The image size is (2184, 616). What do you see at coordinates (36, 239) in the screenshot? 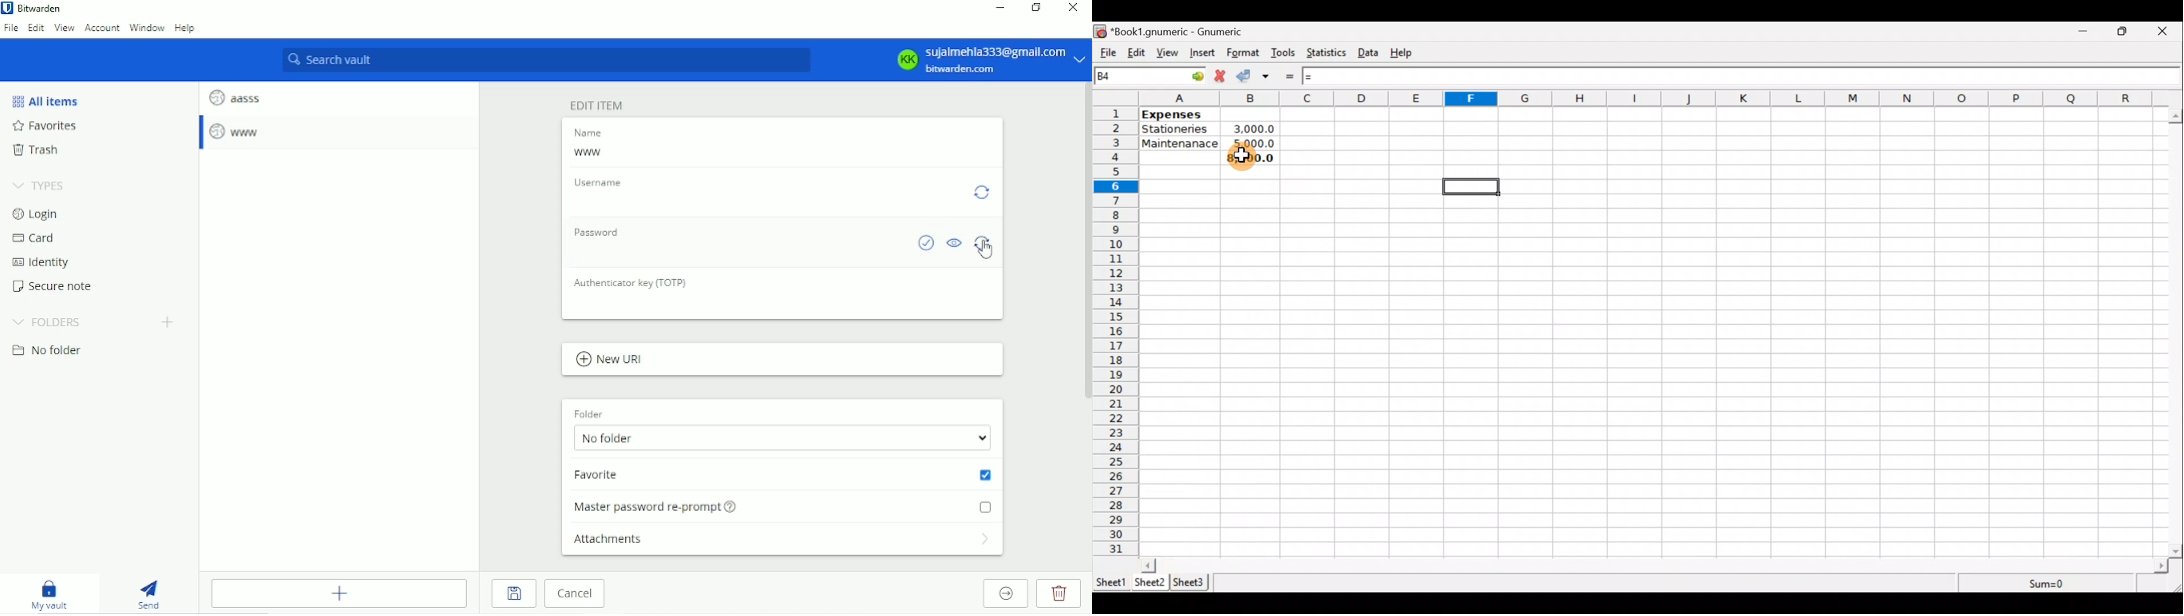
I see `Card` at bounding box center [36, 239].